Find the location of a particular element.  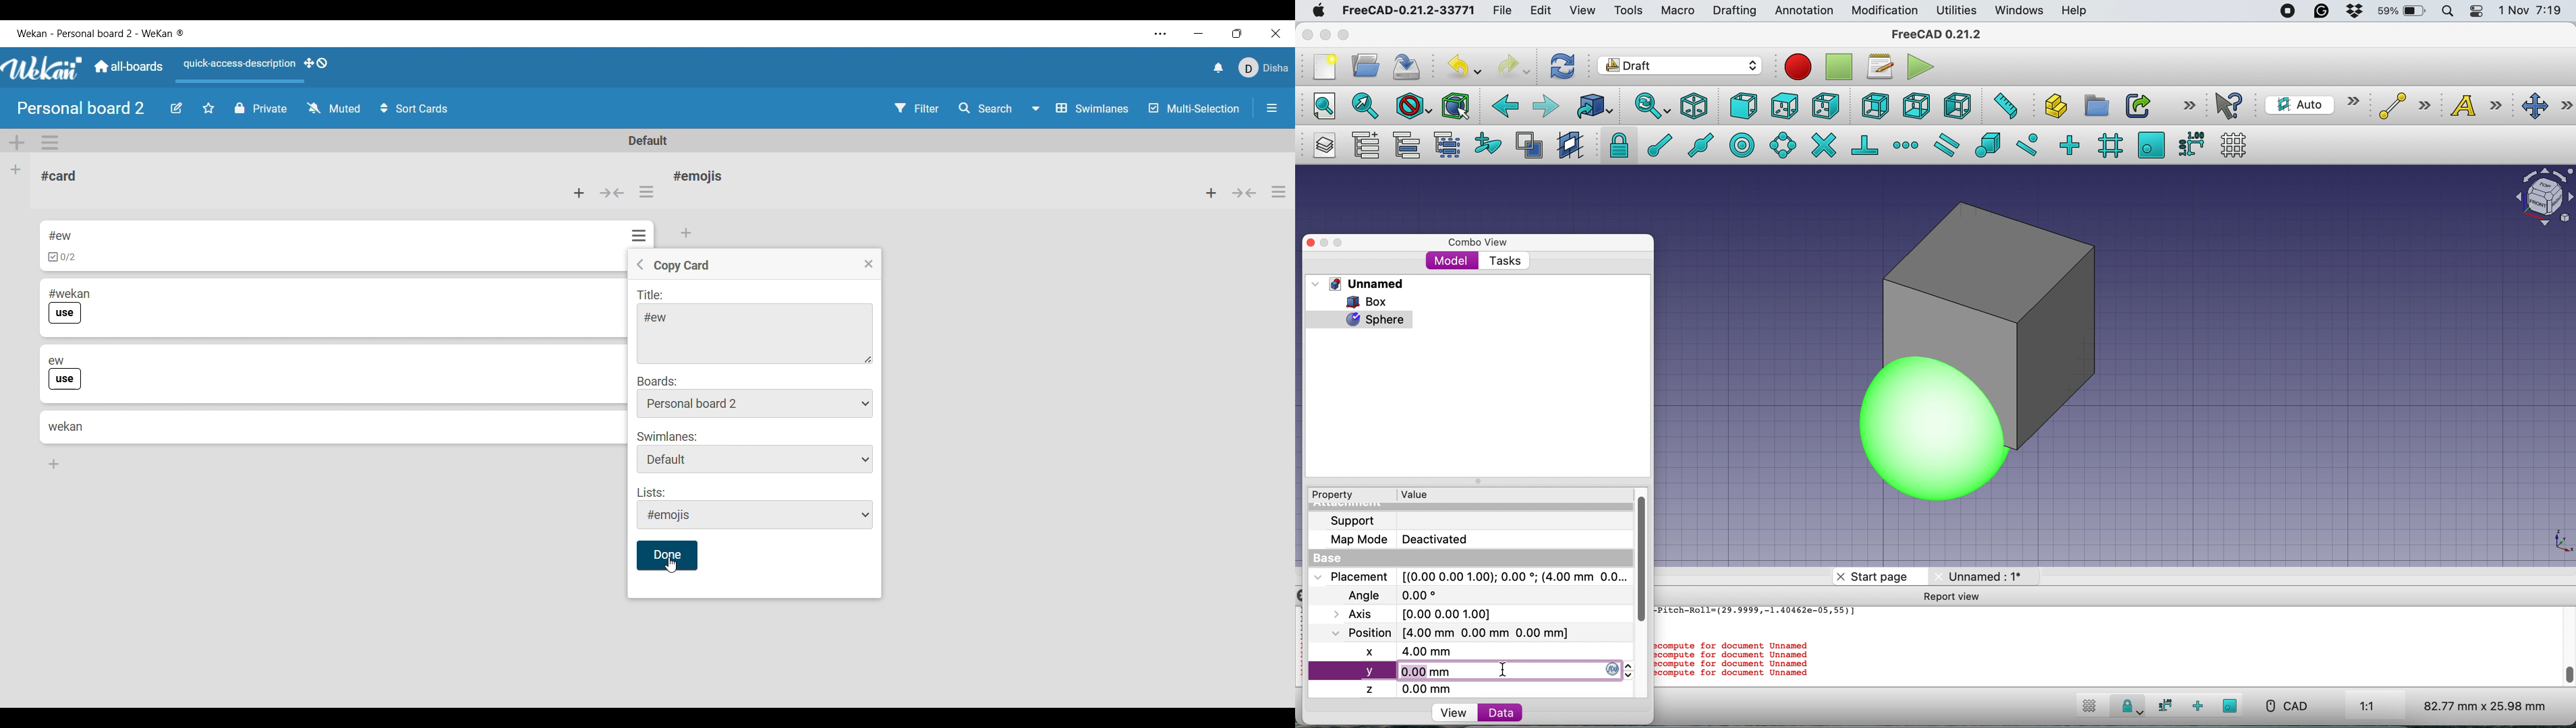

macro is located at coordinates (1677, 10).